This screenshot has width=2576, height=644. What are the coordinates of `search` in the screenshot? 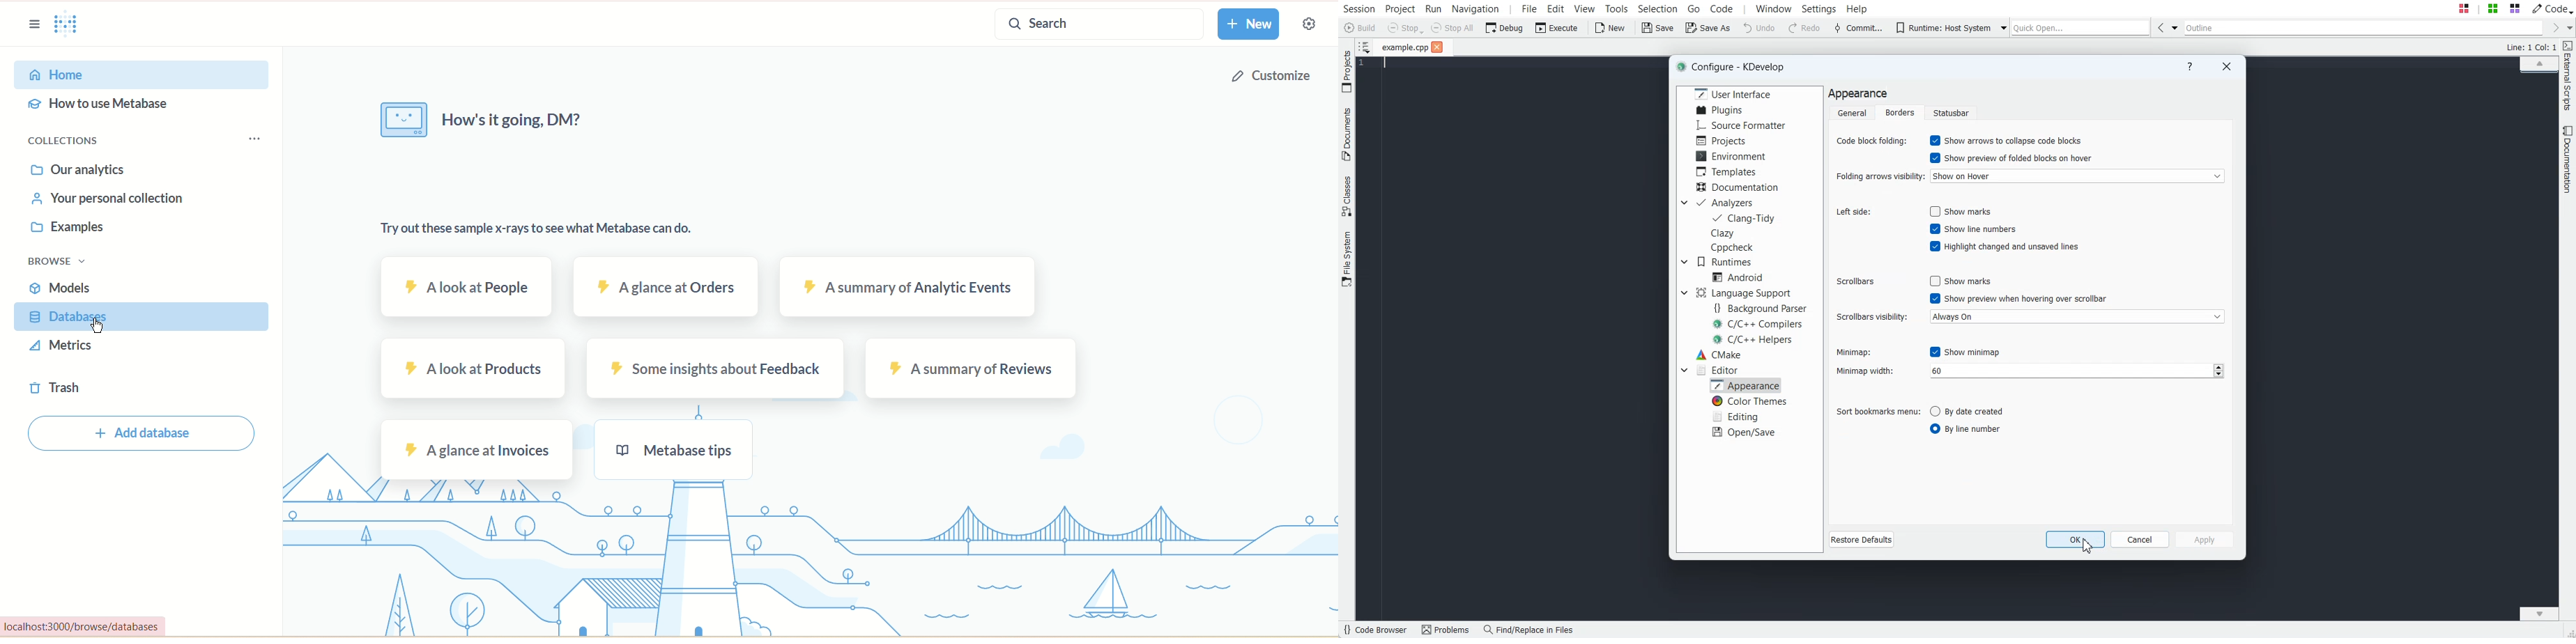 It's located at (1102, 24).